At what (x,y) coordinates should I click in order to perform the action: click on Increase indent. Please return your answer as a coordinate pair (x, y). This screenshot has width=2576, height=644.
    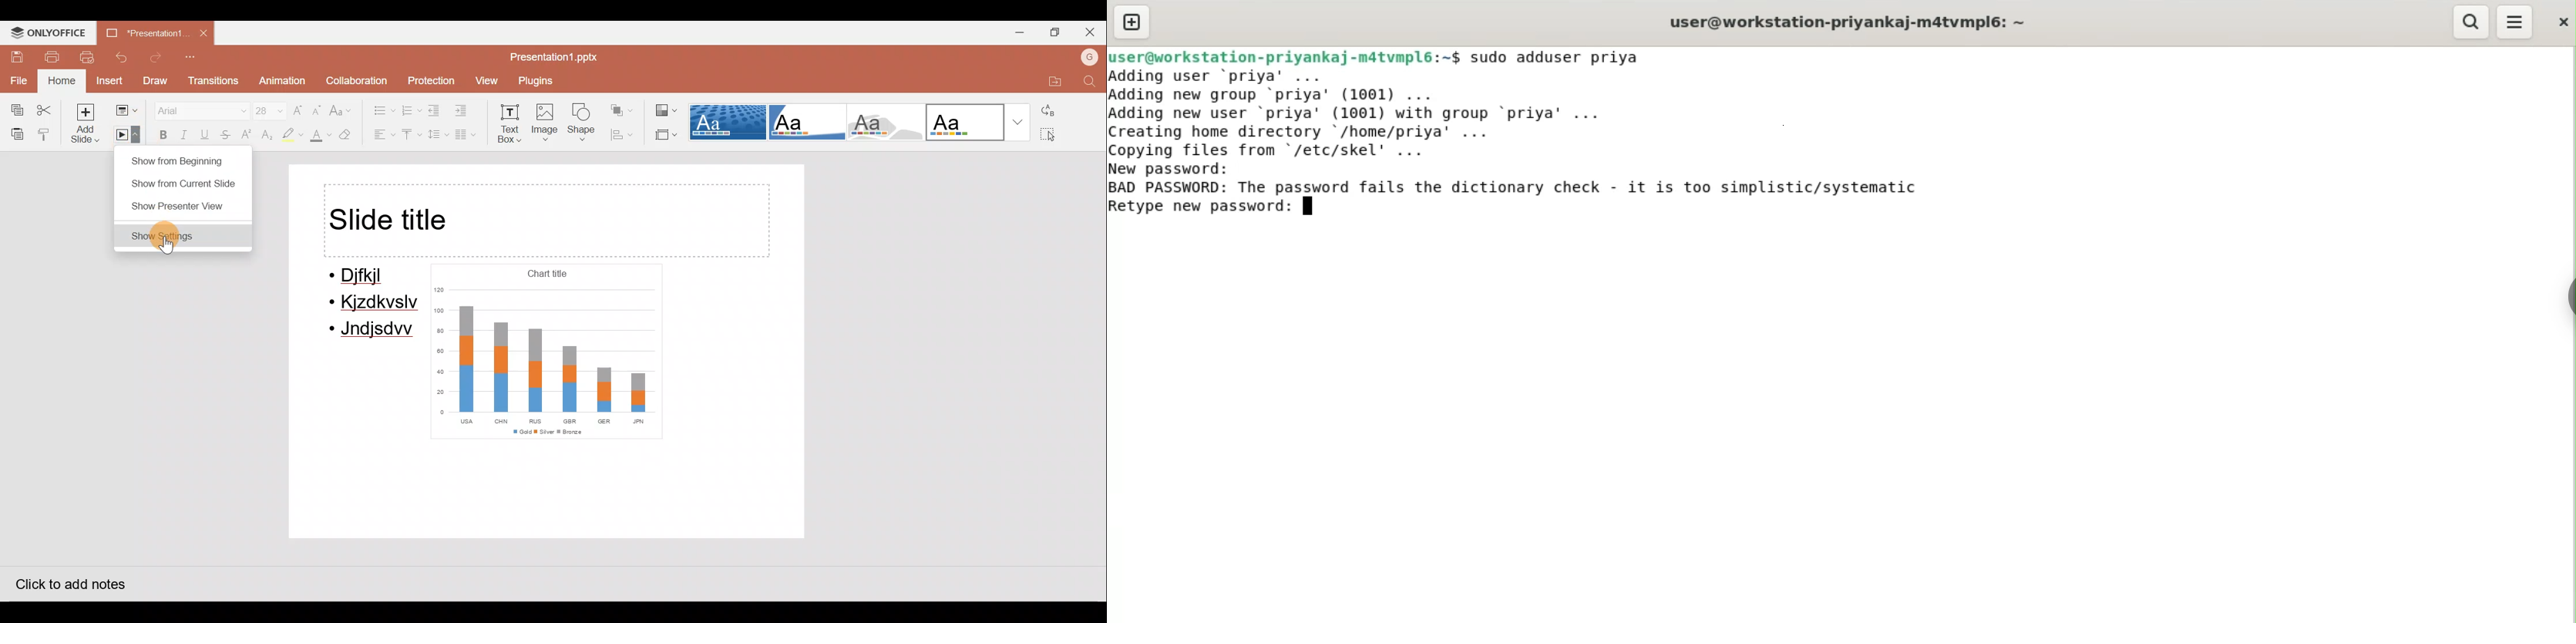
    Looking at the image, I should click on (466, 109).